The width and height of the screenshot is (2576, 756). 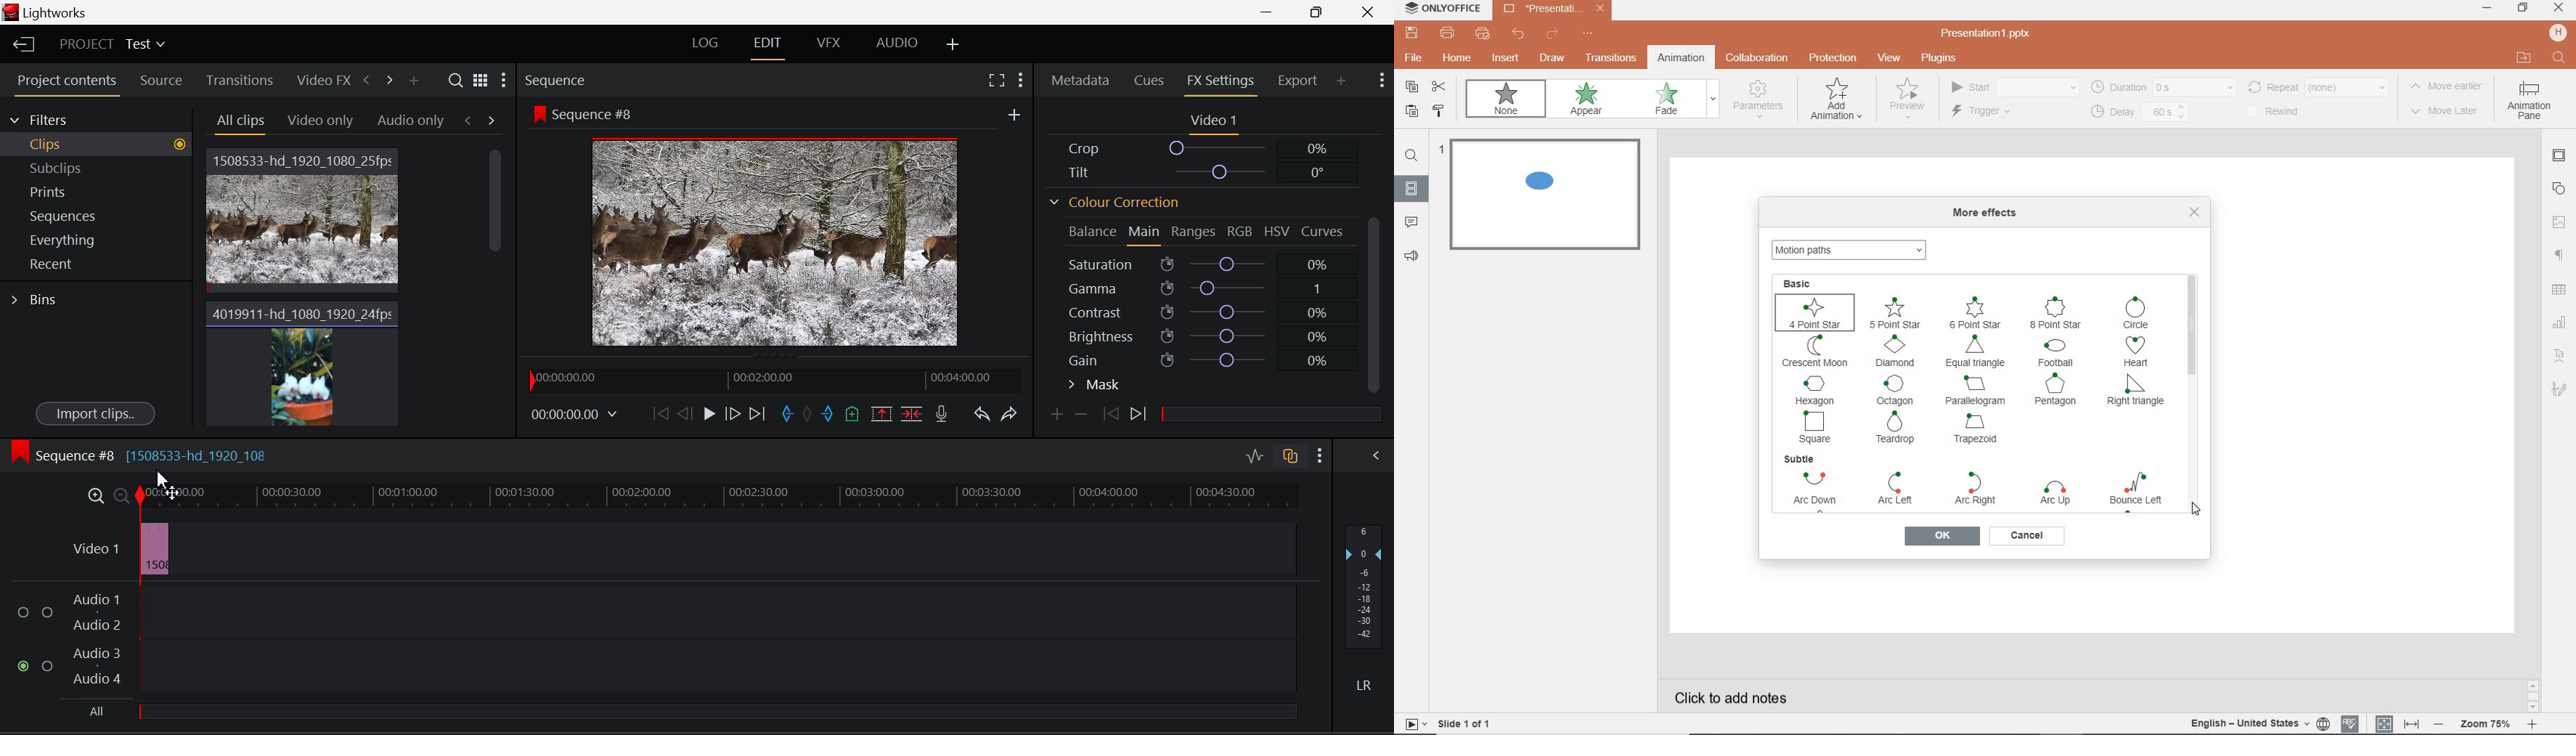 I want to click on CRESCENT MOON, so click(x=1816, y=351).